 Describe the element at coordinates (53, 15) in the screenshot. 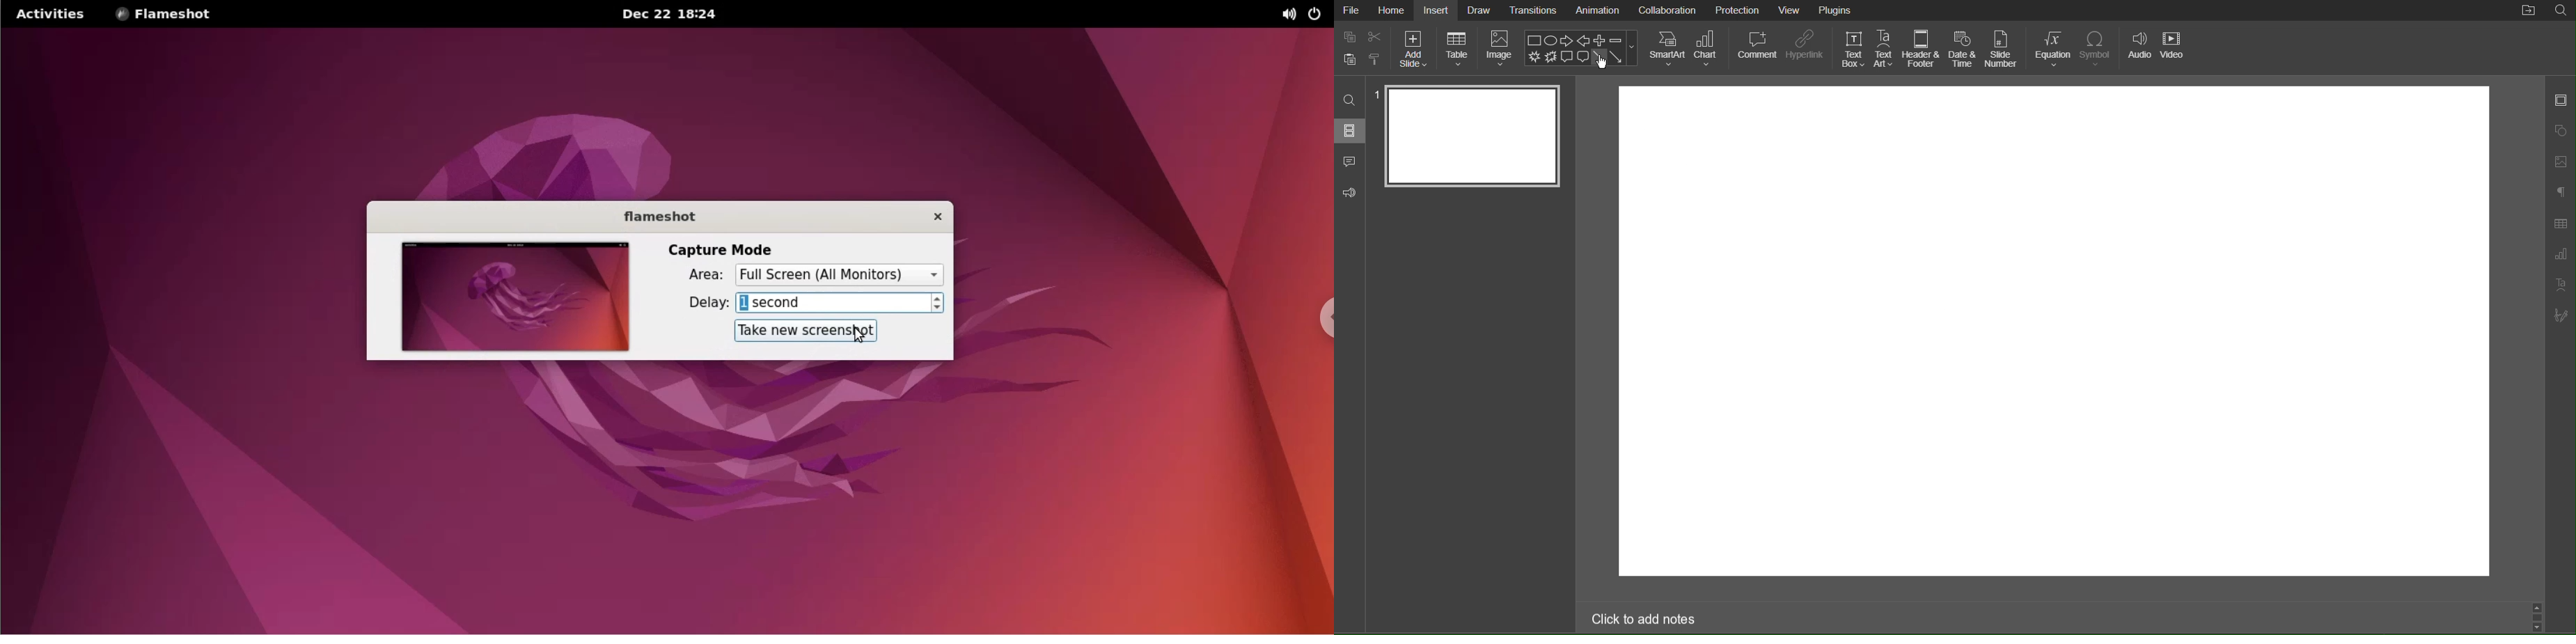

I see `activities` at that location.